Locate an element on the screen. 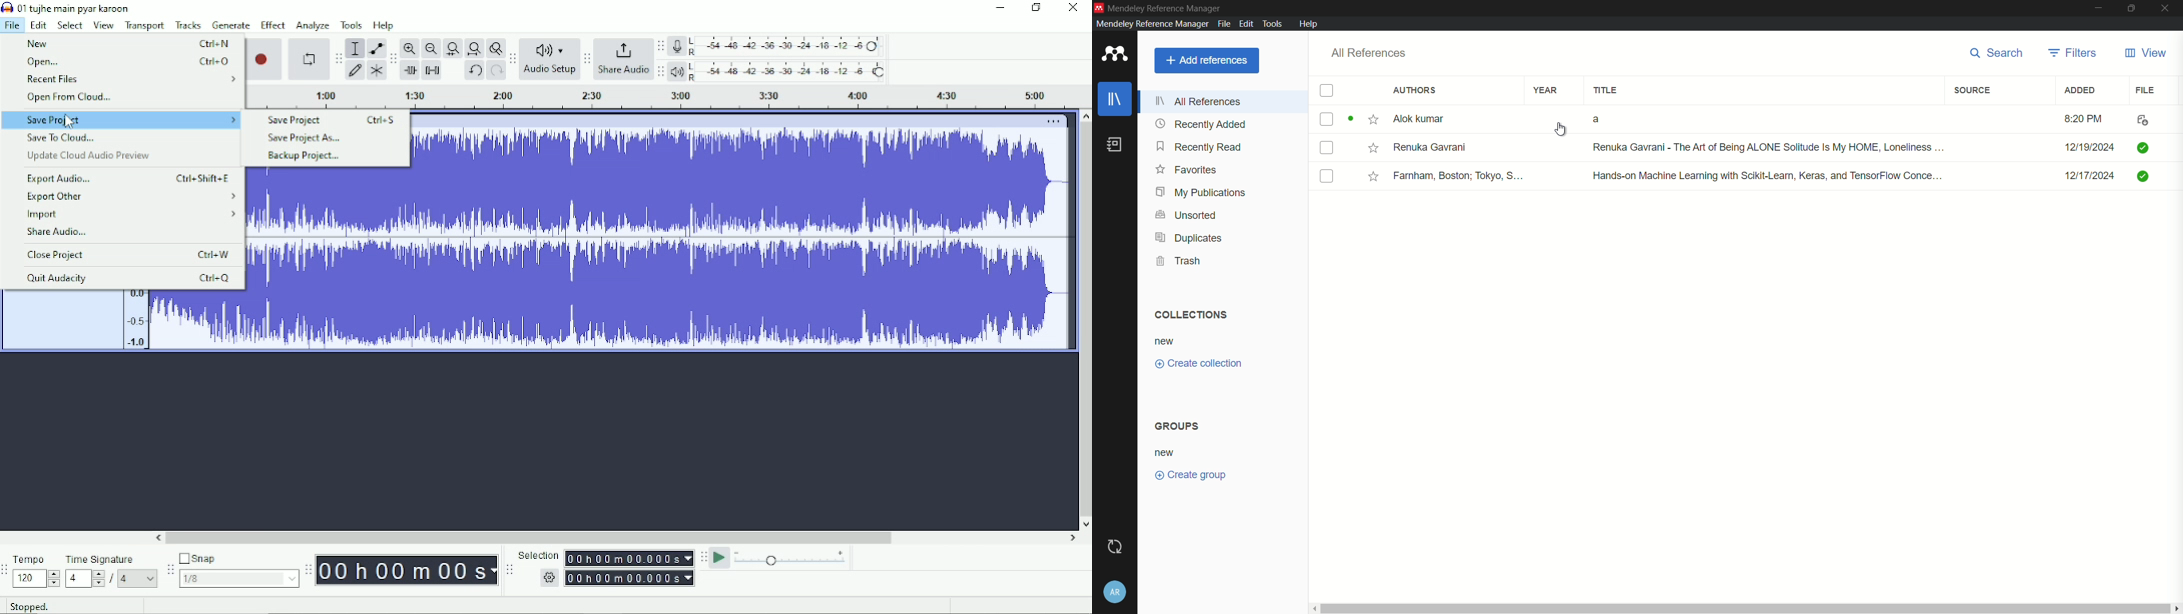  book-2 is located at coordinates (1741, 148).